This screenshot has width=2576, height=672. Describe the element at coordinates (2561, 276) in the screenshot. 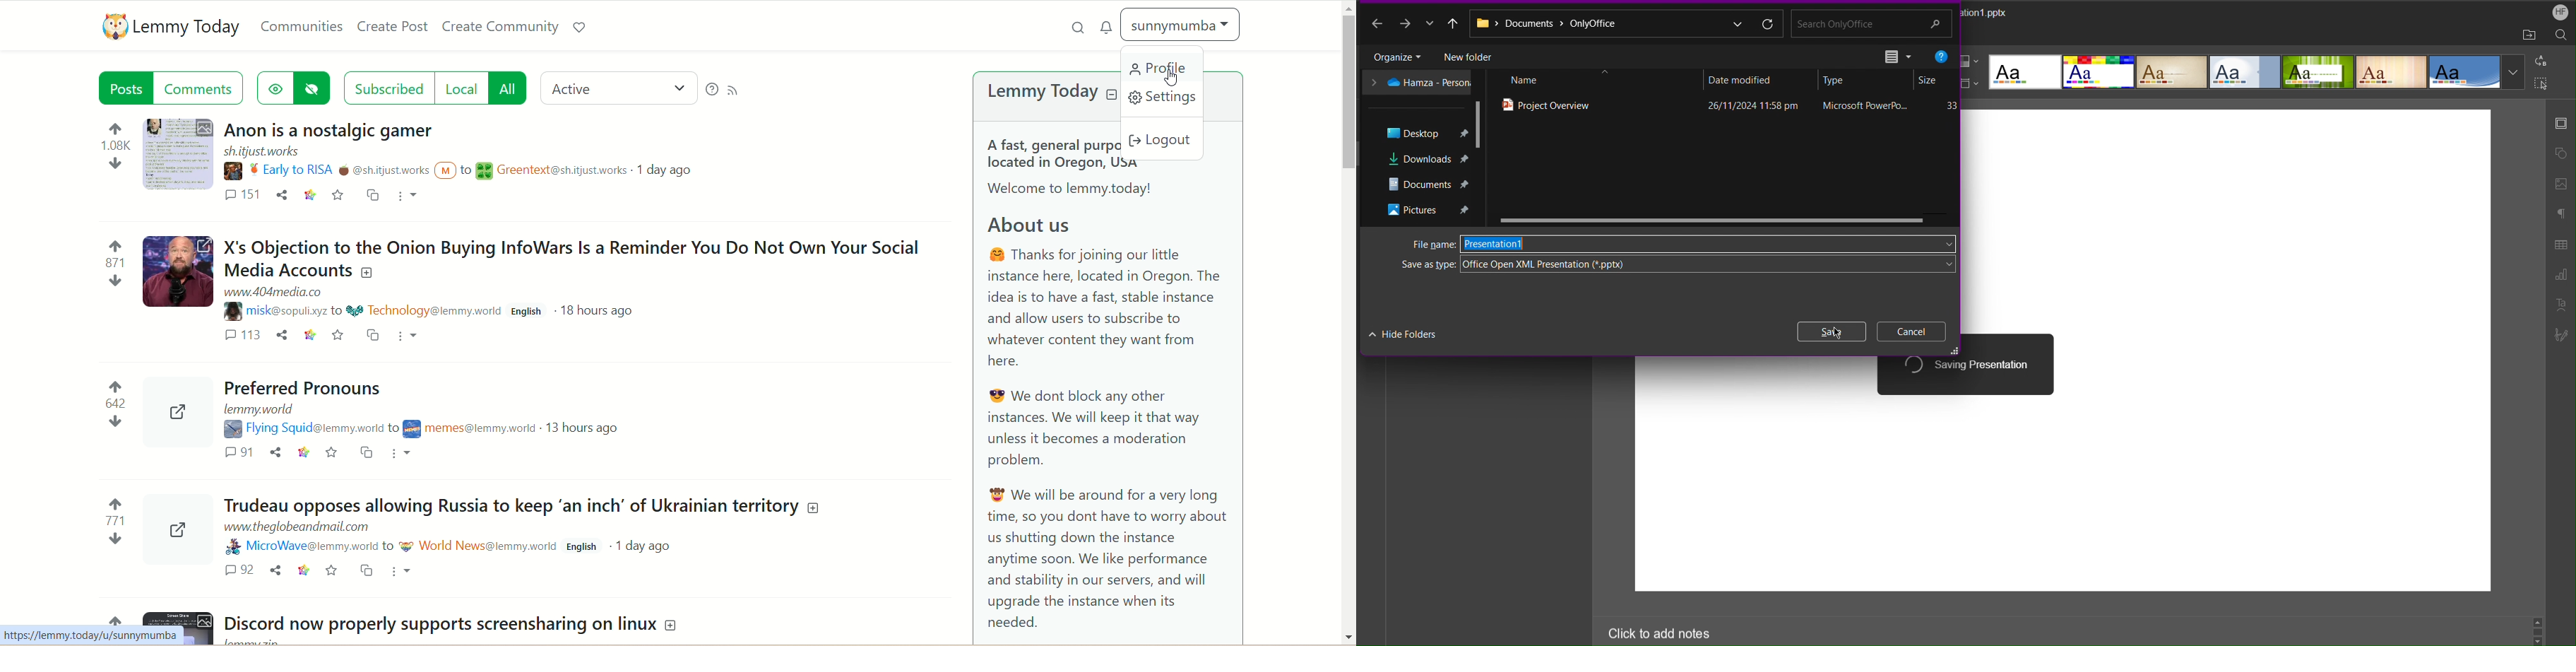

I see `Graph Settings` at that location.